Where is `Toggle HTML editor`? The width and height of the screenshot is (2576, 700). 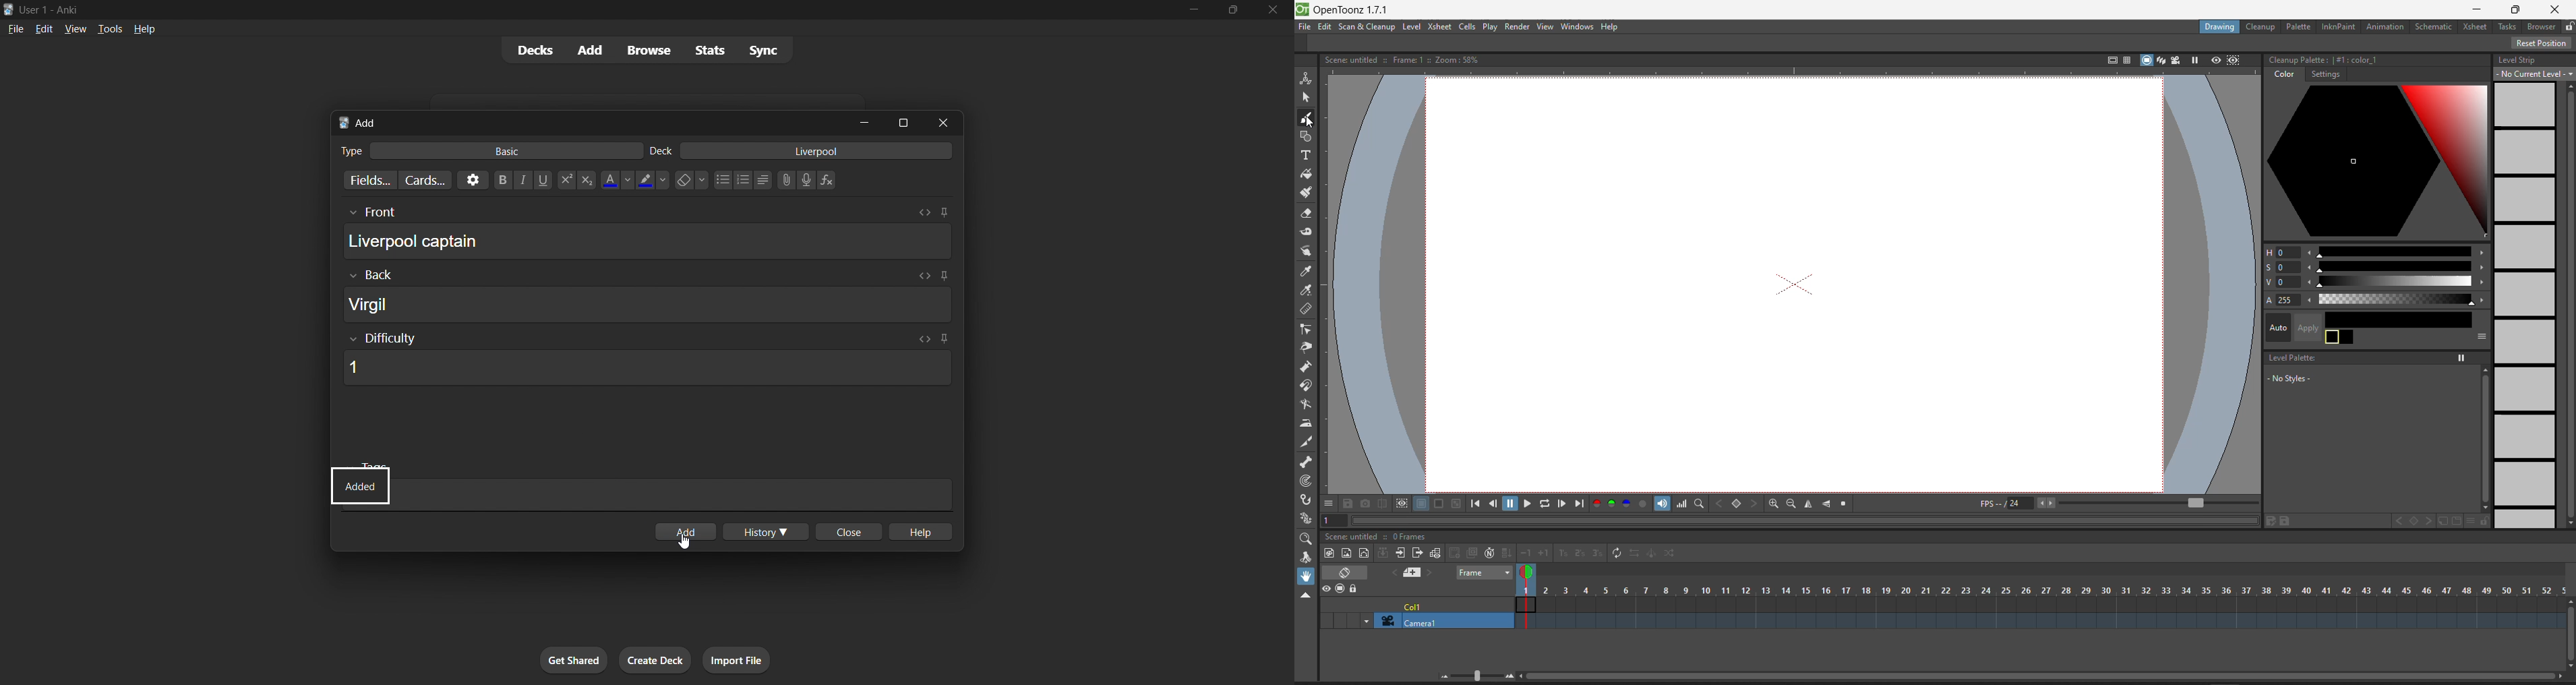
Toggle HTML editor is located at coordinates (925, 339).